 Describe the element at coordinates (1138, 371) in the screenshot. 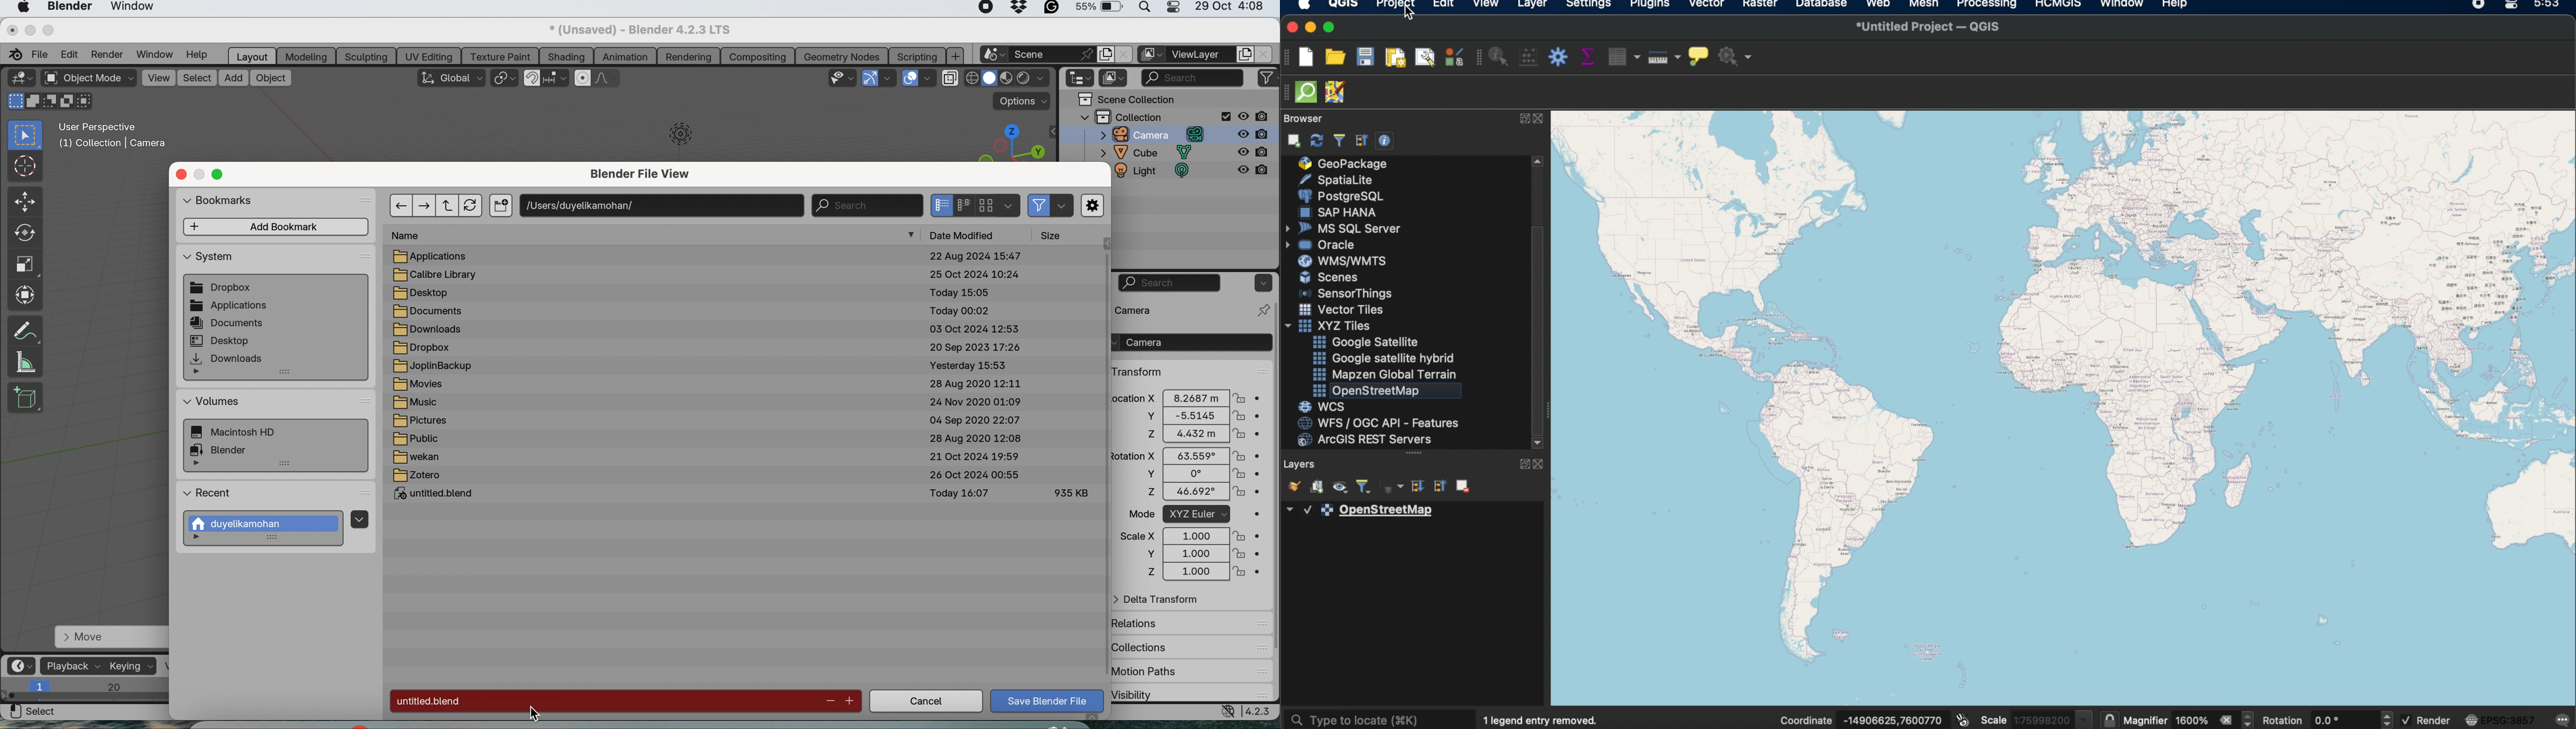

I see `transform` at that location.